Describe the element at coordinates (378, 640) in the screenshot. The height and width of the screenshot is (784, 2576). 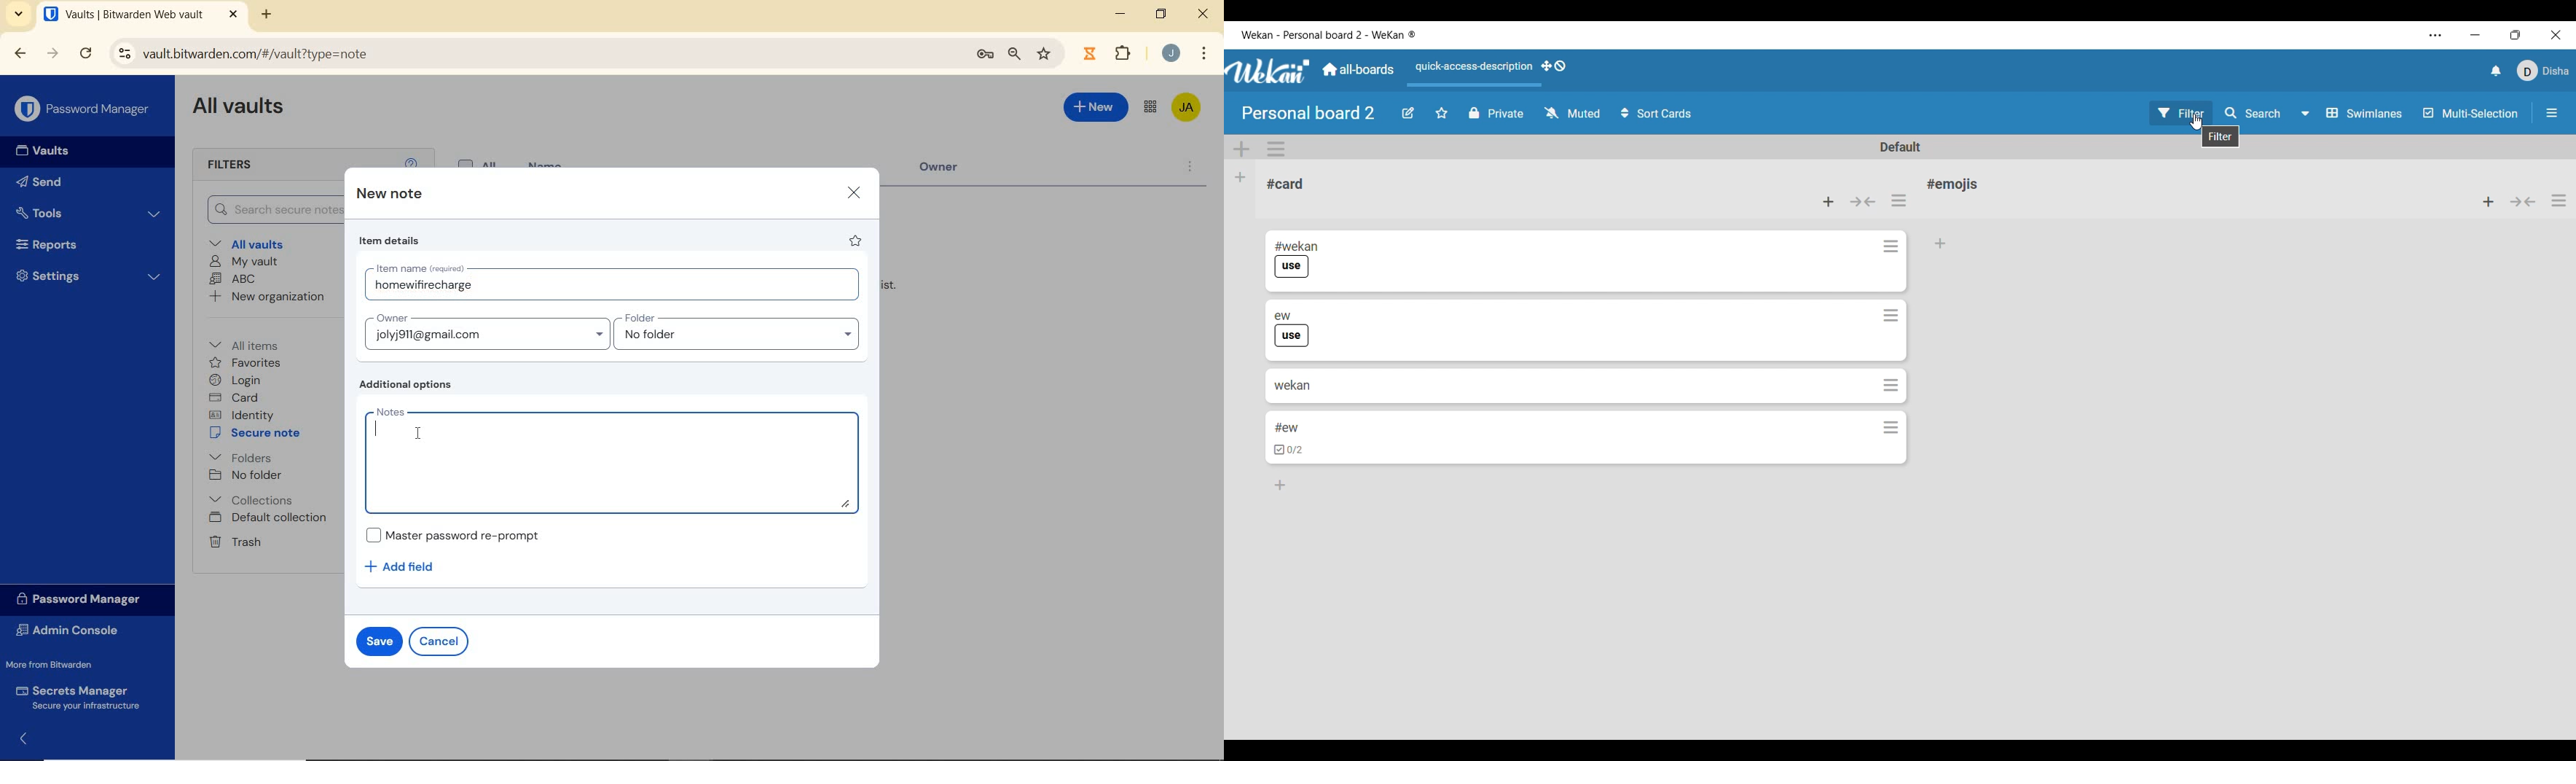
I see `save` at that location.